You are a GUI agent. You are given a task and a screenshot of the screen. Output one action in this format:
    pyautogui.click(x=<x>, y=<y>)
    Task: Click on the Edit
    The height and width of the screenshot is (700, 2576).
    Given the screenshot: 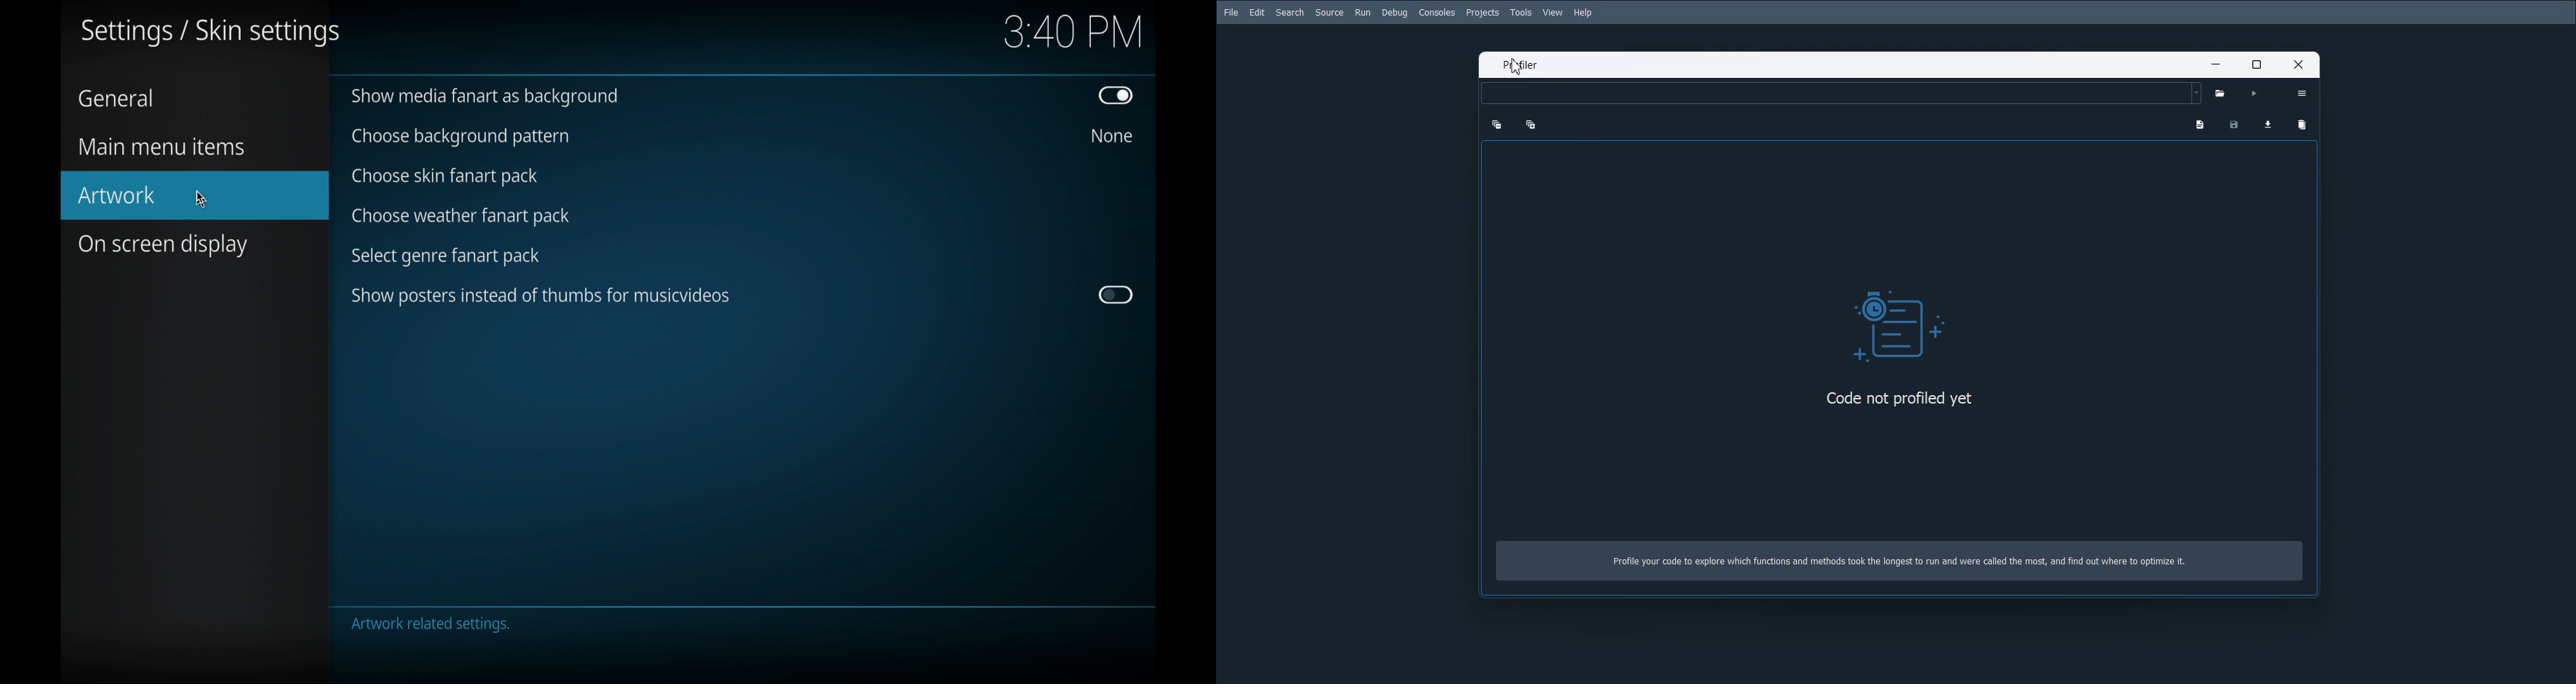 What is the action you would take?
    pyautogui.click(x=1257, y=12)
    